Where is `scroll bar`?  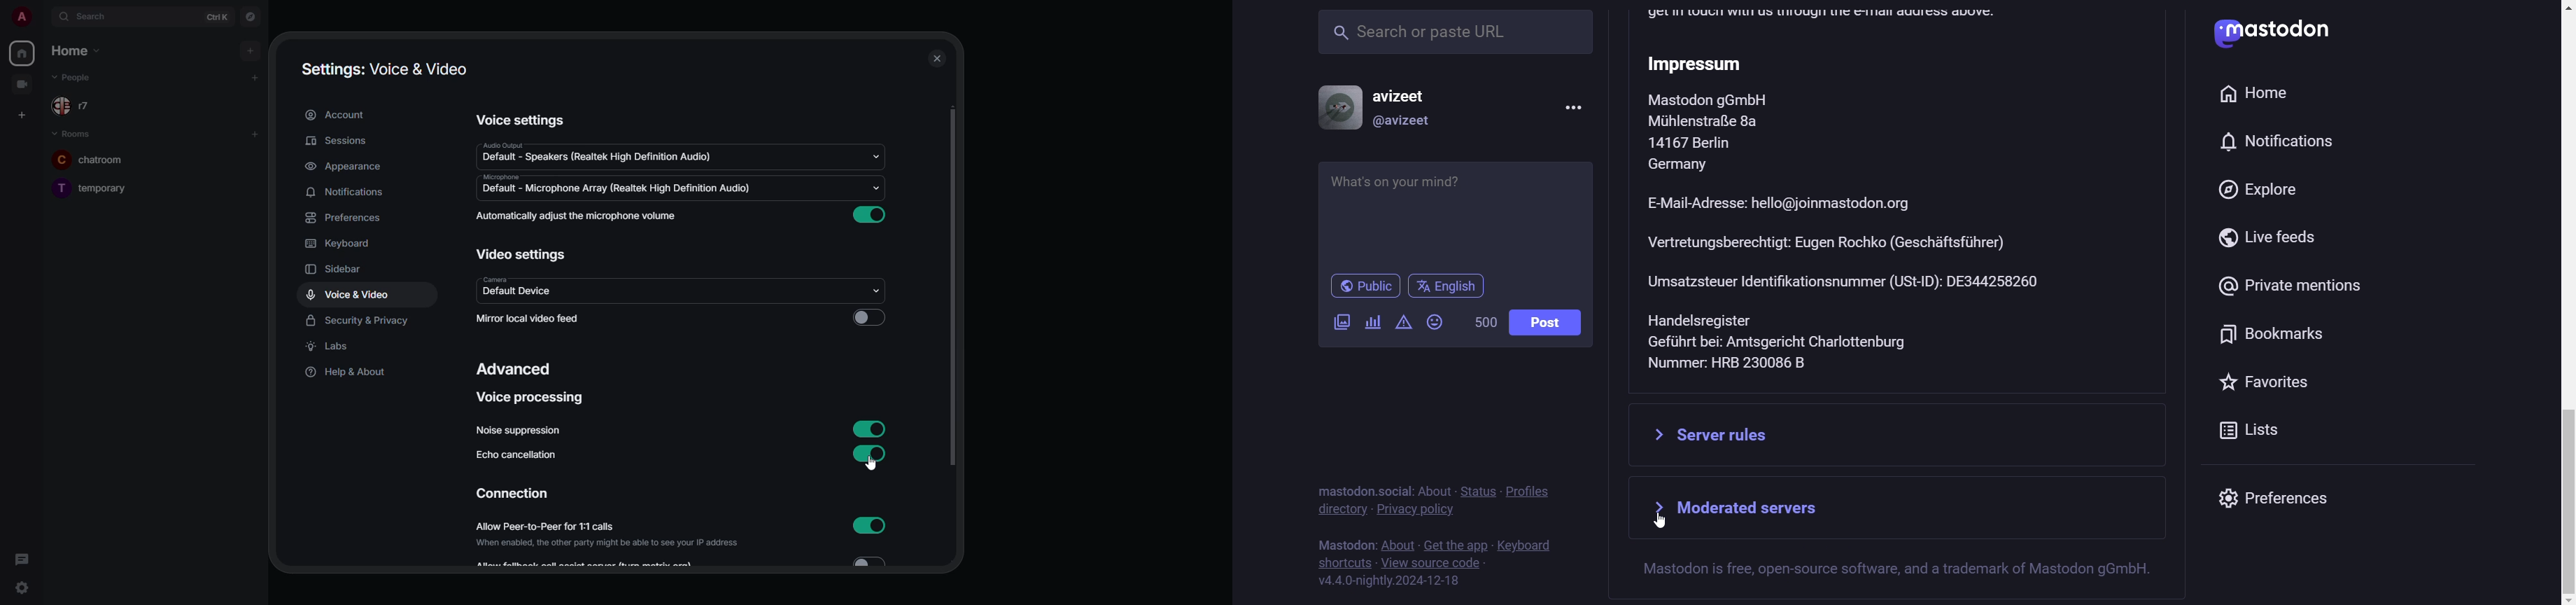 scroll bar is located at coordinates (954, 286).